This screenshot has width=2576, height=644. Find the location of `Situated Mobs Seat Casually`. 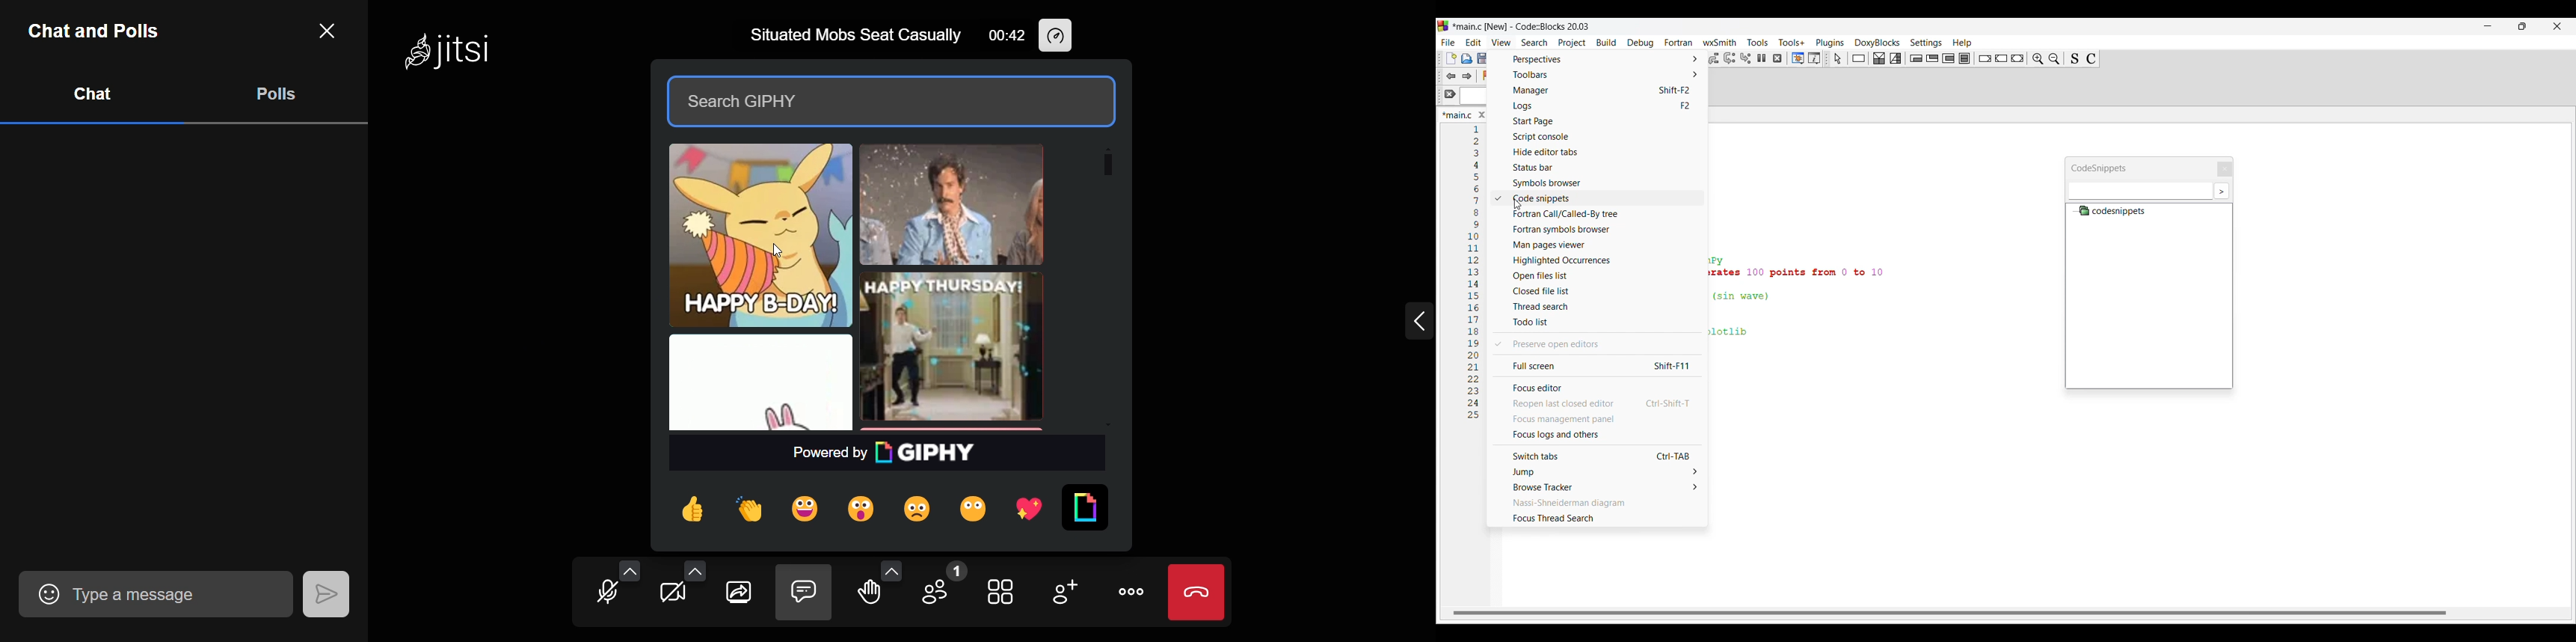

Situated Mobs Seat Casually is located at coordinates (856, 34).